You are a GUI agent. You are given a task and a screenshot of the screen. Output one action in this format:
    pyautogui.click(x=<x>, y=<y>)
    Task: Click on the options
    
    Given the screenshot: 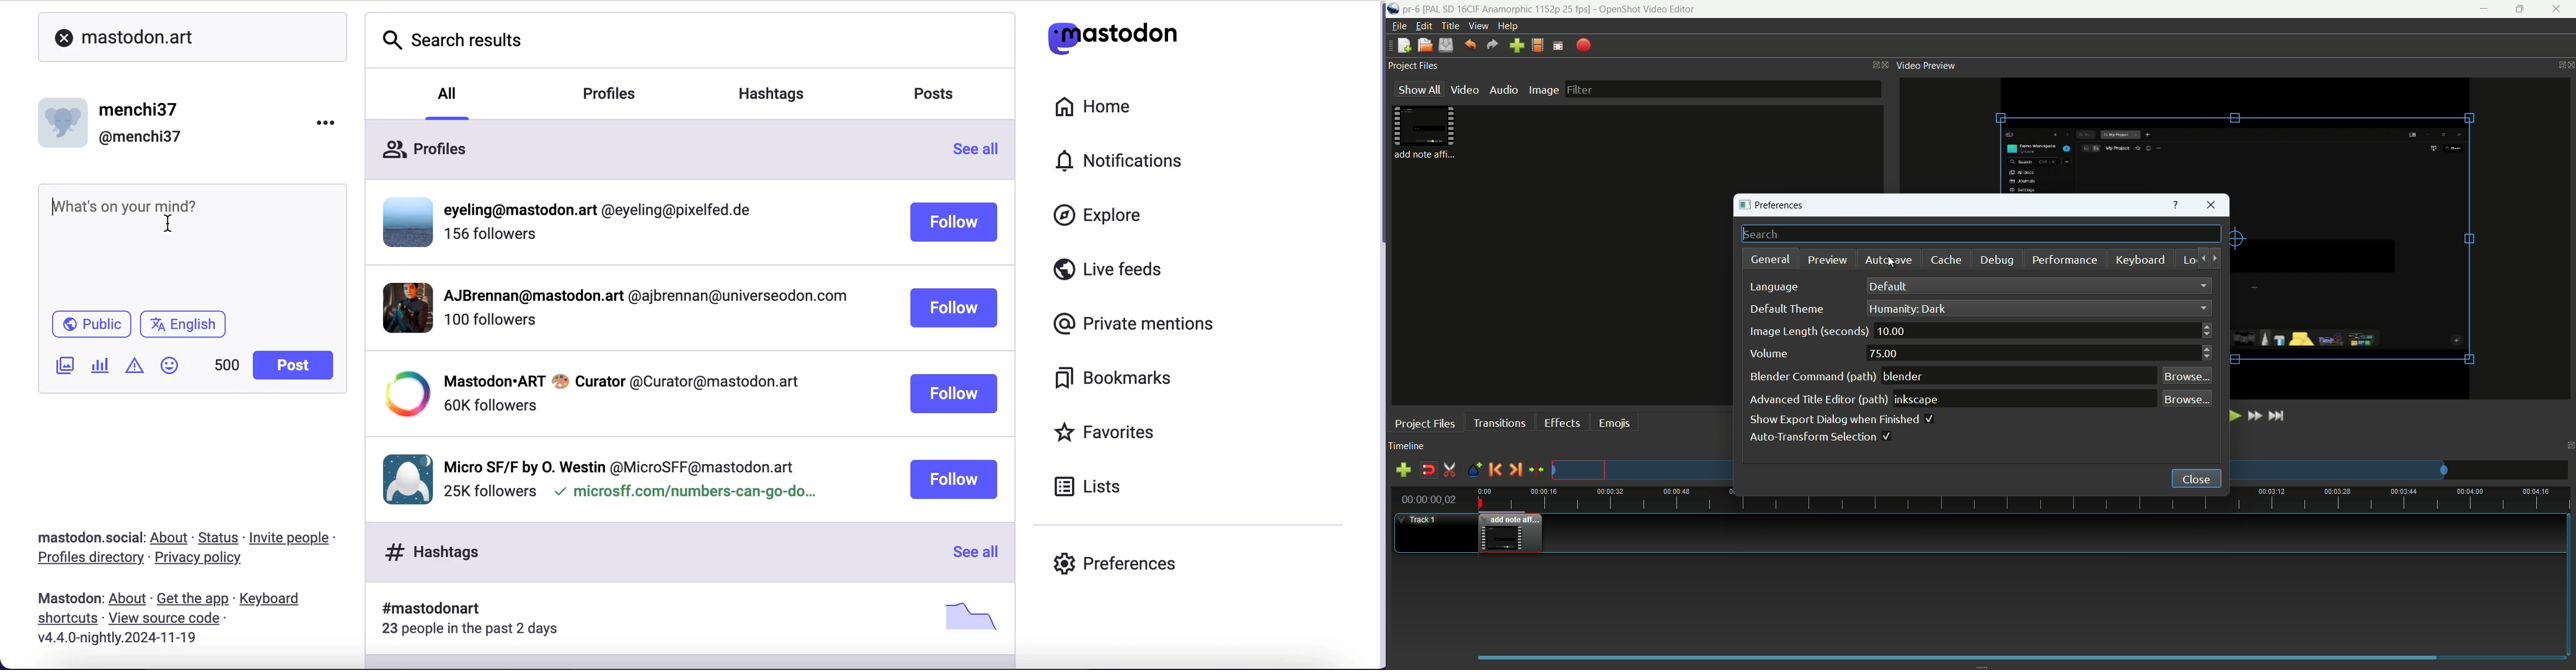 What is the action you would take?
    pyautogui.click(x=325, y=123)
    